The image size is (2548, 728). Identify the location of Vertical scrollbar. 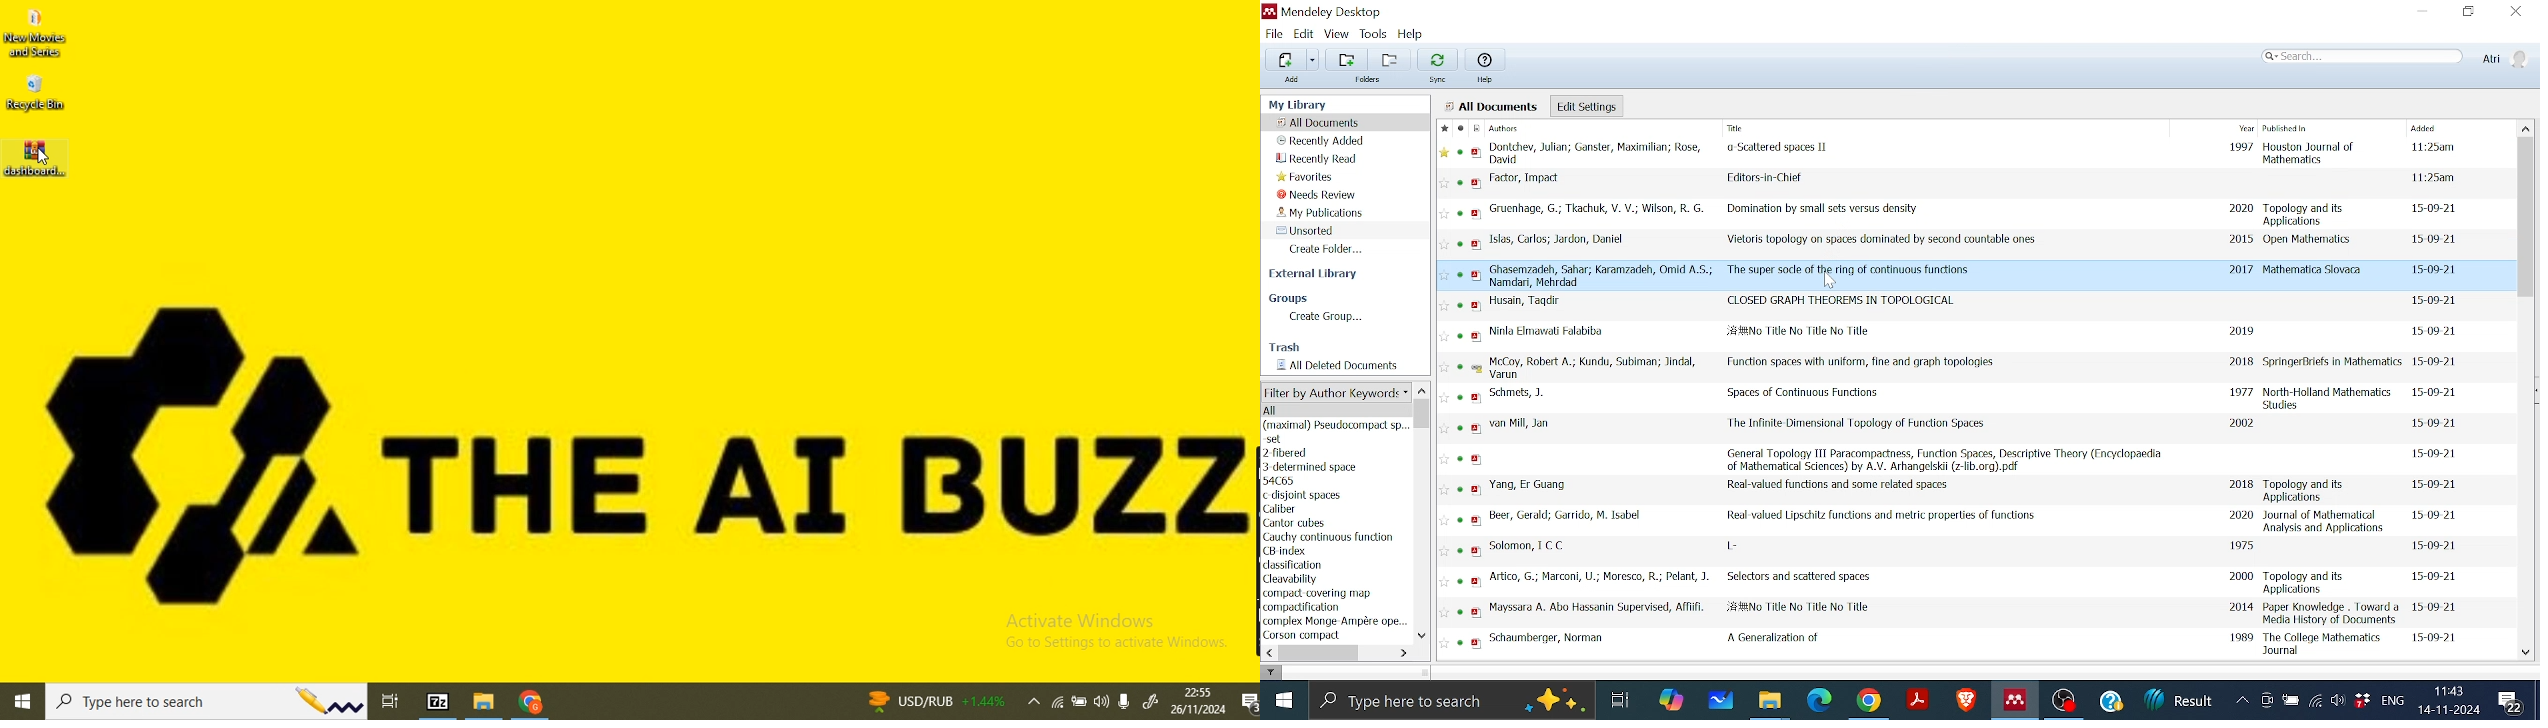
(2526, 218).